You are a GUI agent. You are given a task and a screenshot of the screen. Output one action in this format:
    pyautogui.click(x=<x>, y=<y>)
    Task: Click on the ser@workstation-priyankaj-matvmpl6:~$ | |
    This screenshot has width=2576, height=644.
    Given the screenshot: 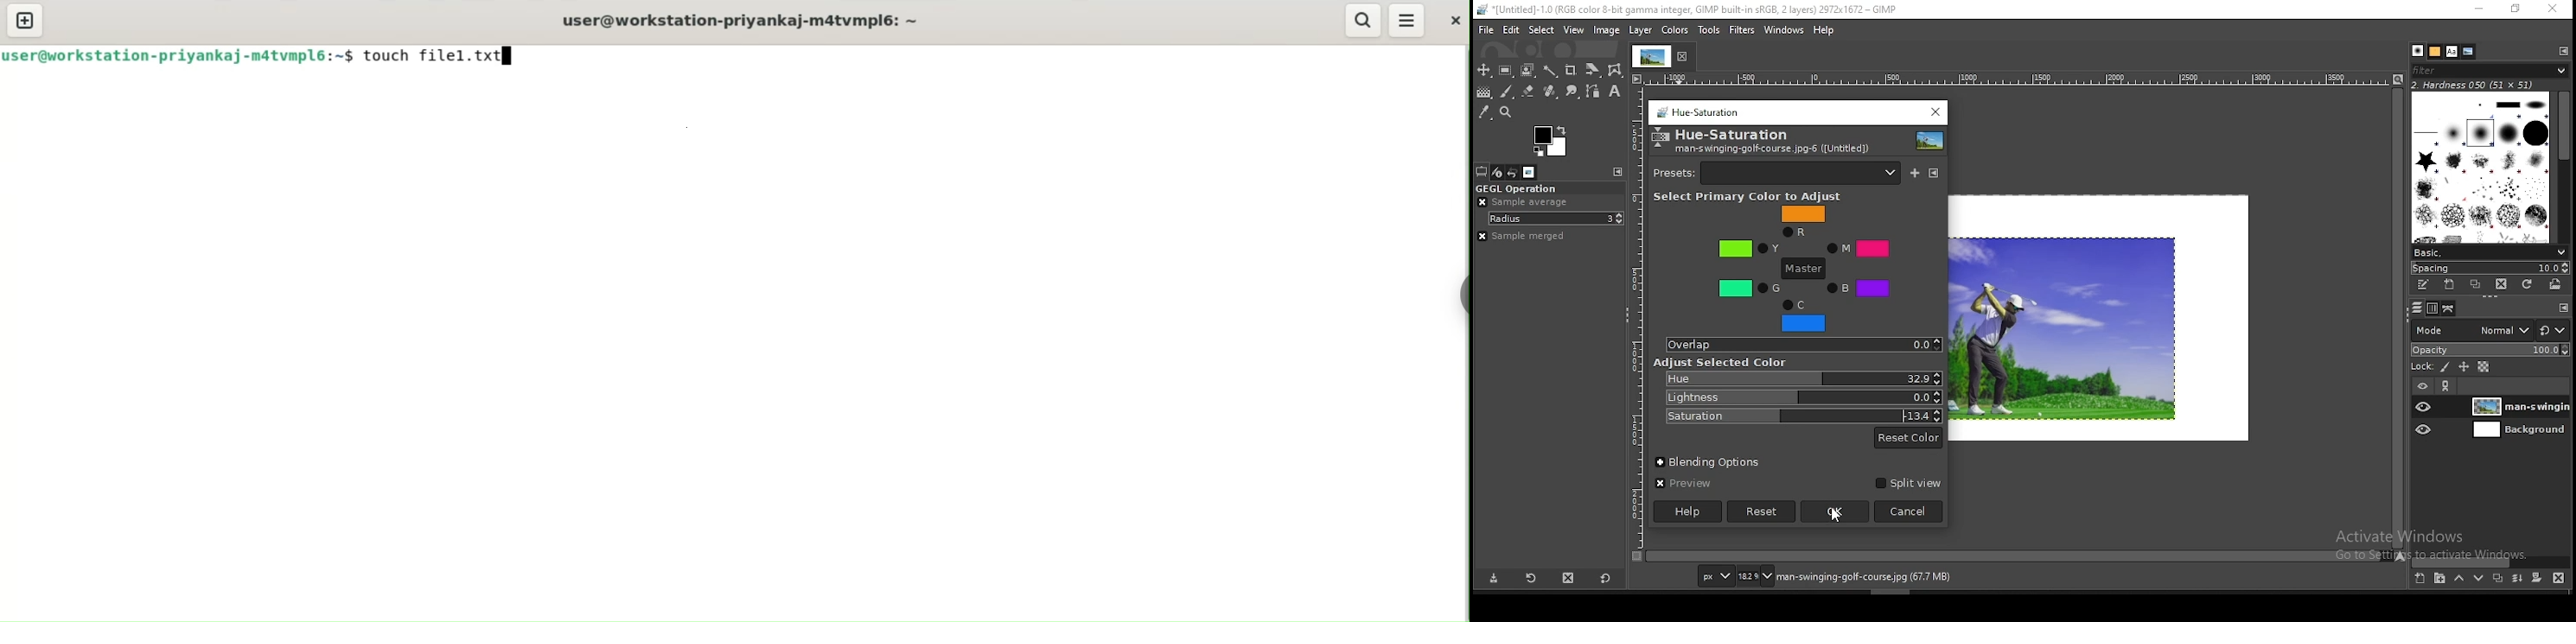 What is the action you would take?
    pyautogui.click(x=179, y=56)
    